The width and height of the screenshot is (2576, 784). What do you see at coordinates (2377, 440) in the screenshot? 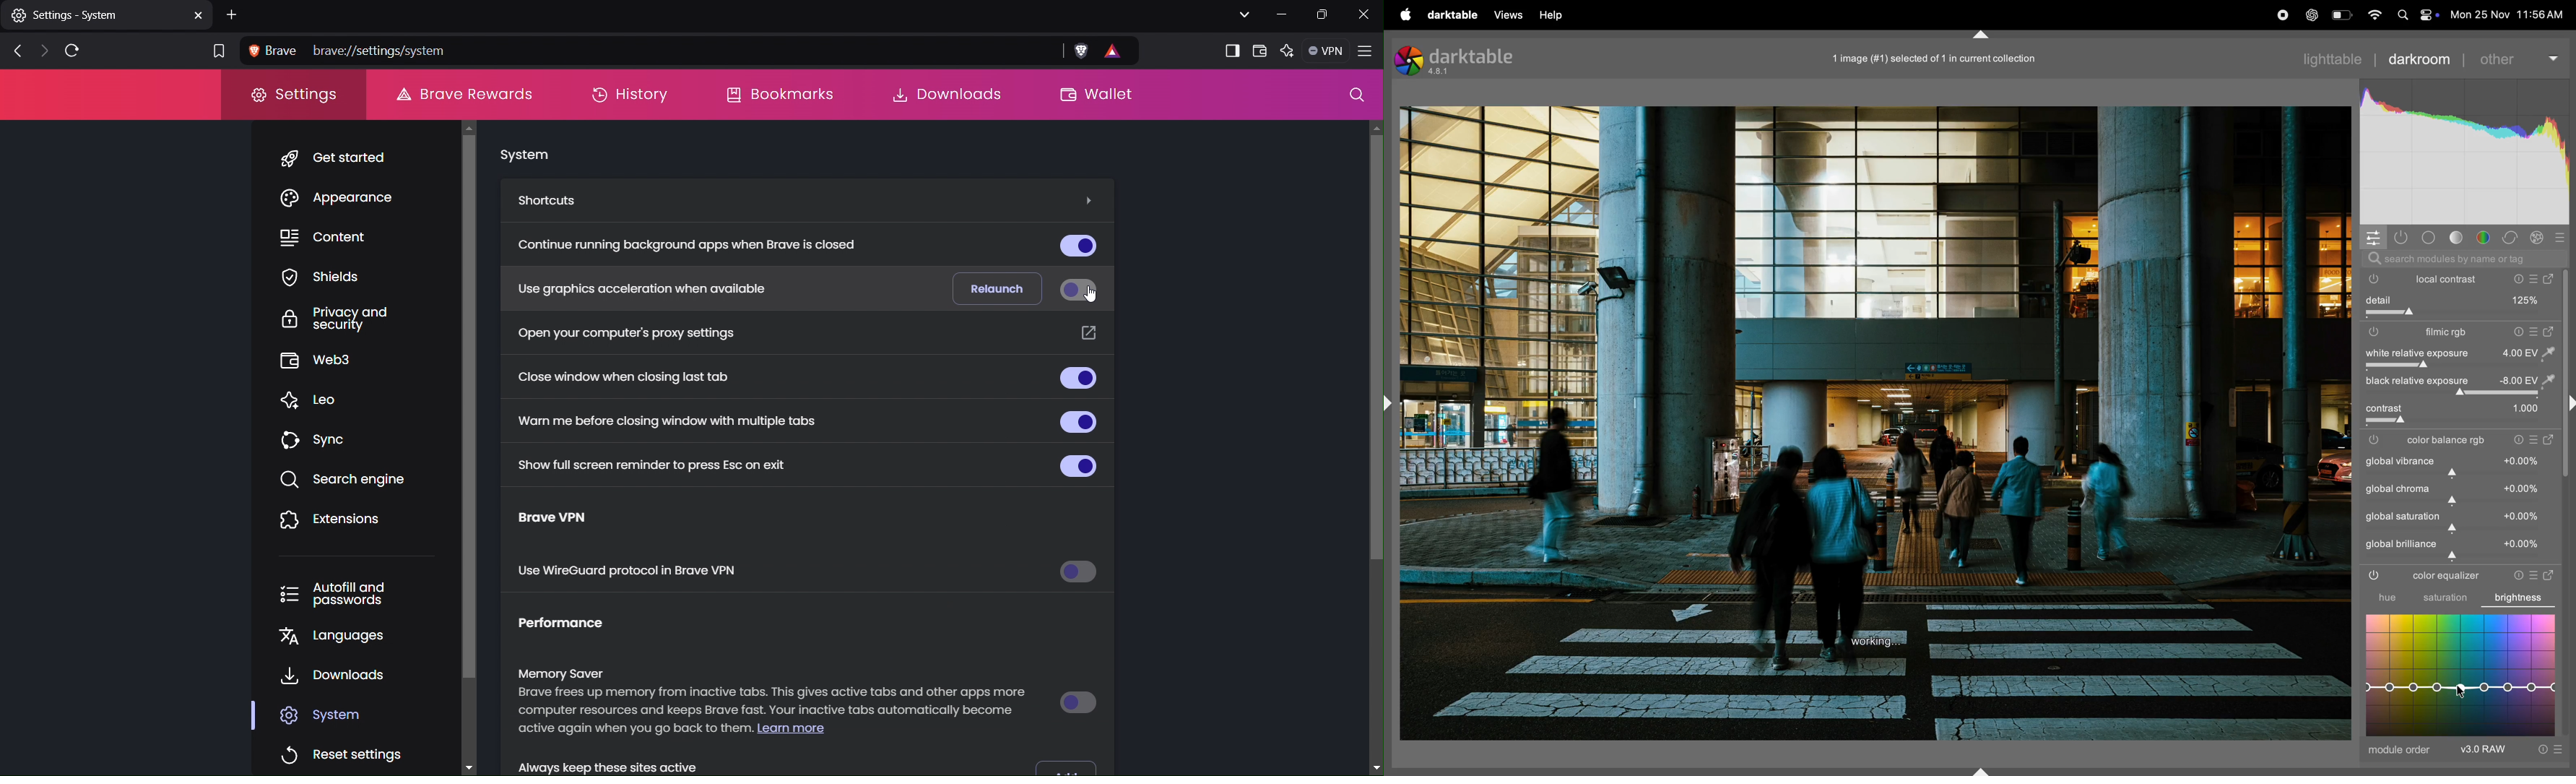
I see `filmic rgb switch off` at bounding box center [2377, 440].